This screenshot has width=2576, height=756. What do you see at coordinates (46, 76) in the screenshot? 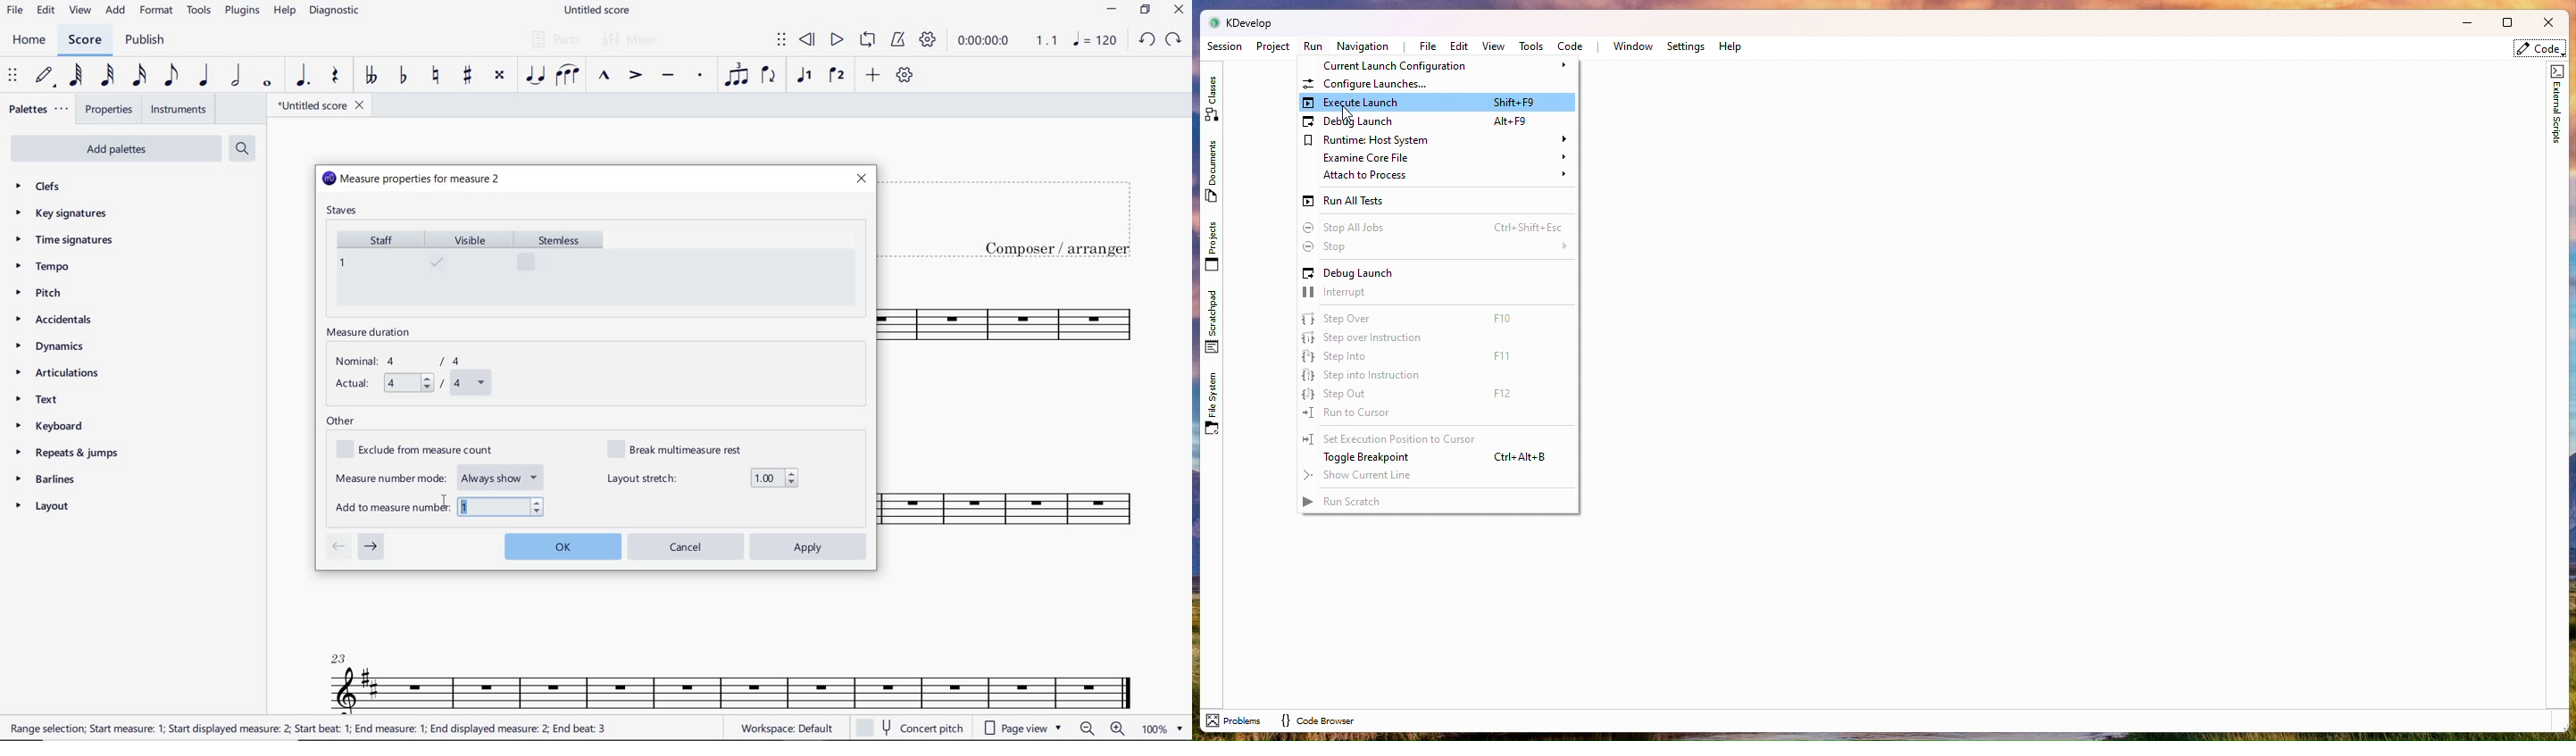
I see `DEFAULT (STEP TIME)` at bounding box center [46, 76].